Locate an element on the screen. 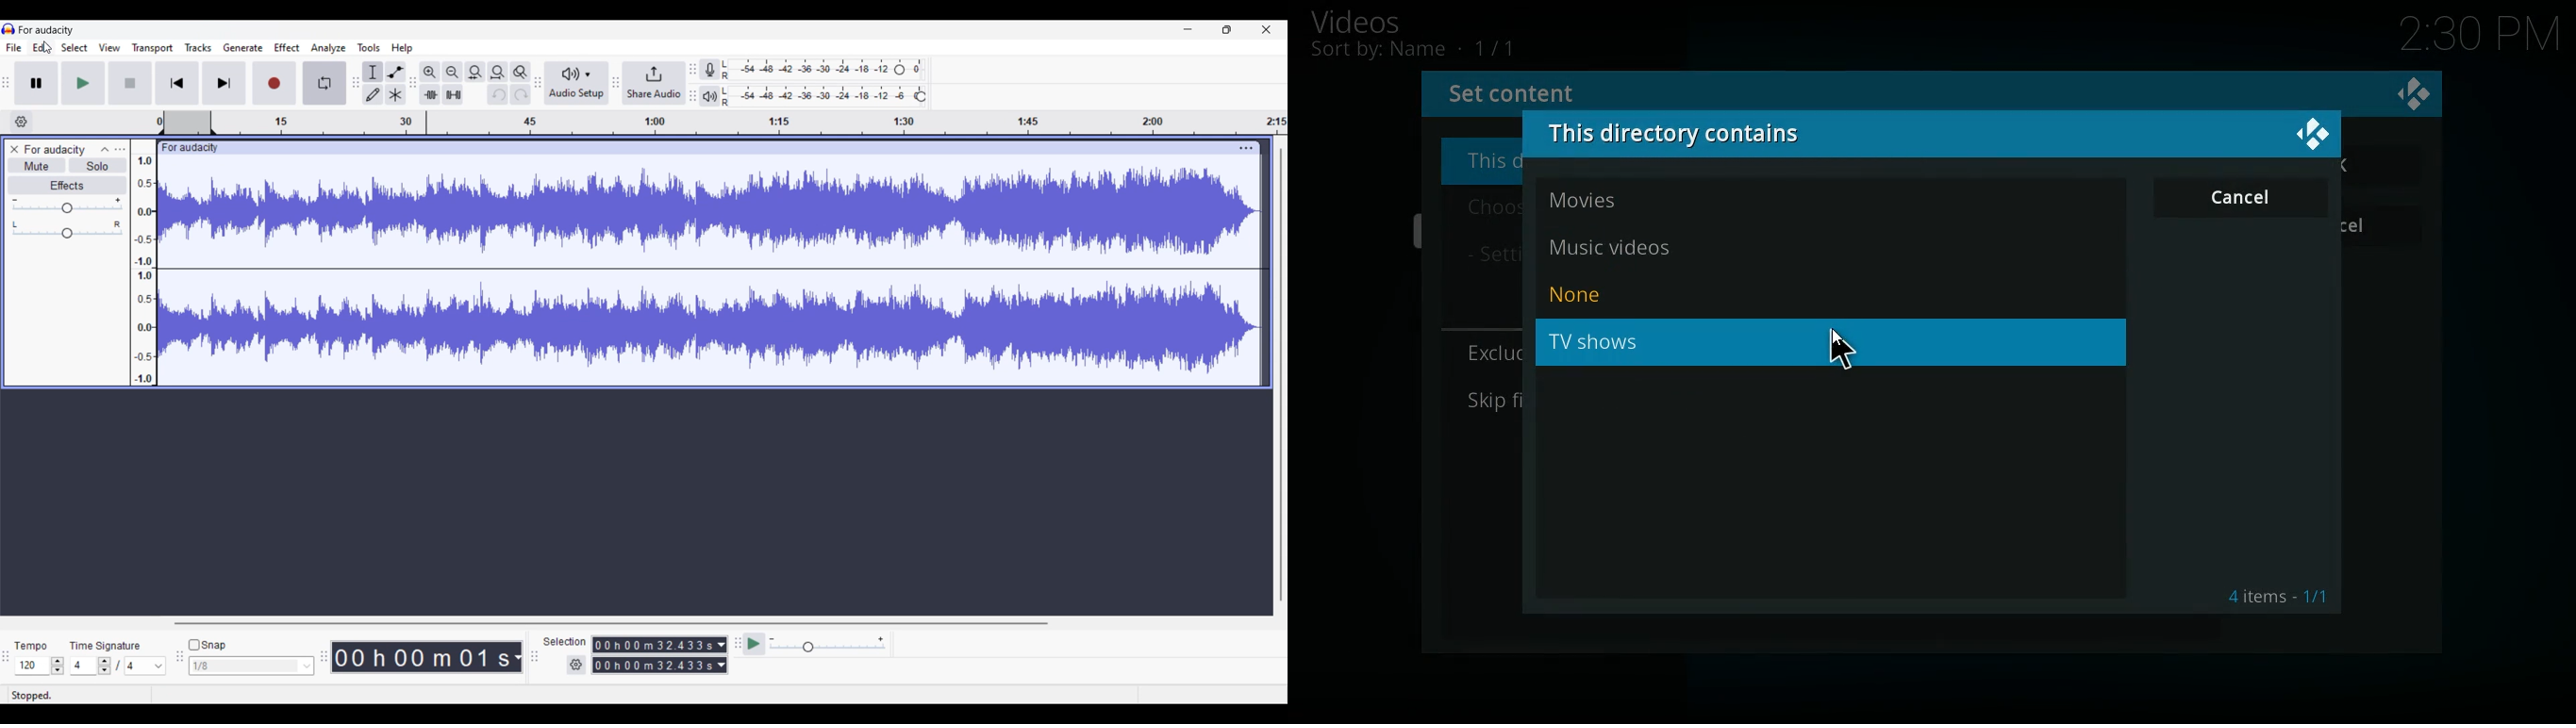 This screenshot has width=2576, height=728. Solo is located at coordinates (97, 166).